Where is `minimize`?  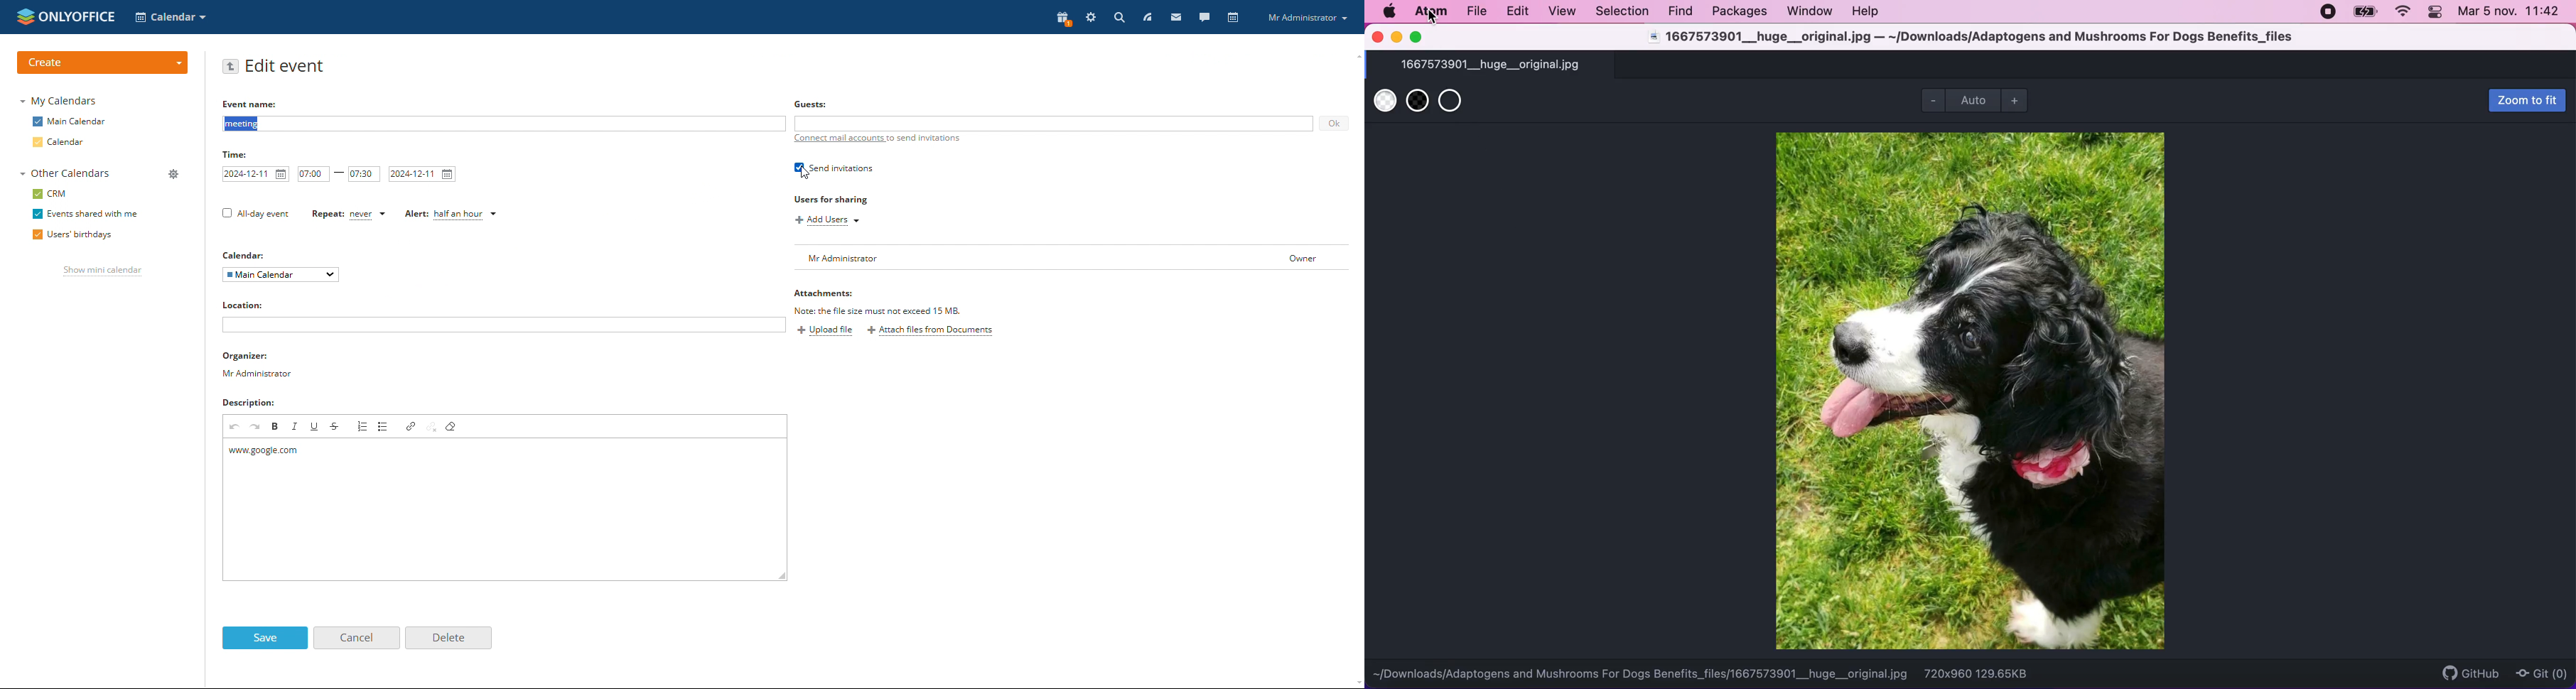
minimize is located at coordinates (1396, 38).